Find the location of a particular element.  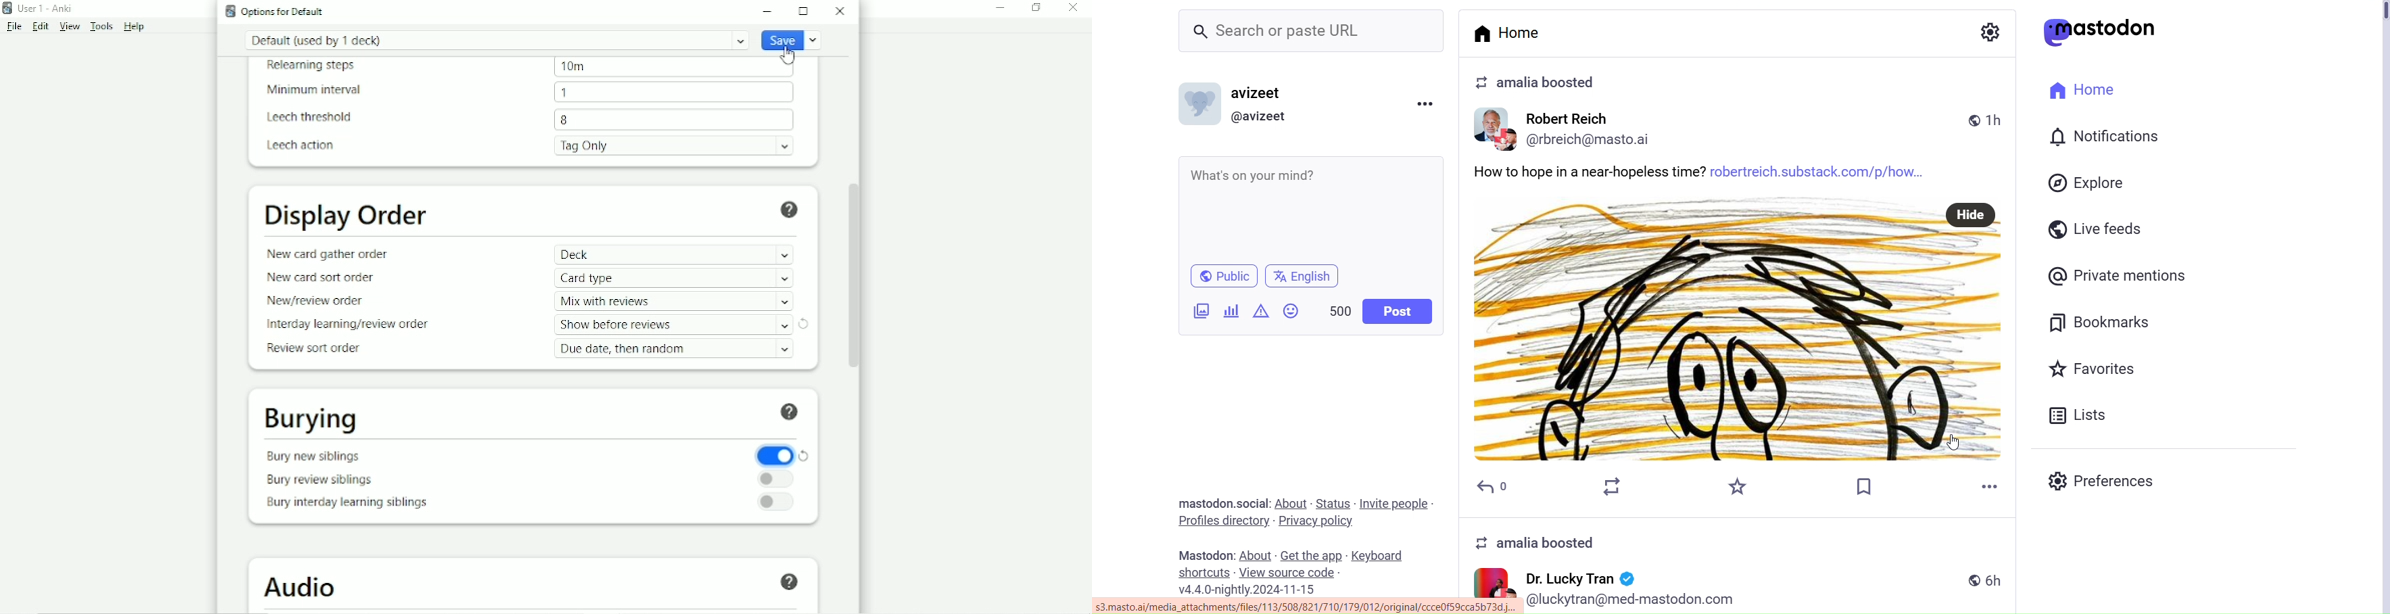

Deck is located at coordinates (673, 254).